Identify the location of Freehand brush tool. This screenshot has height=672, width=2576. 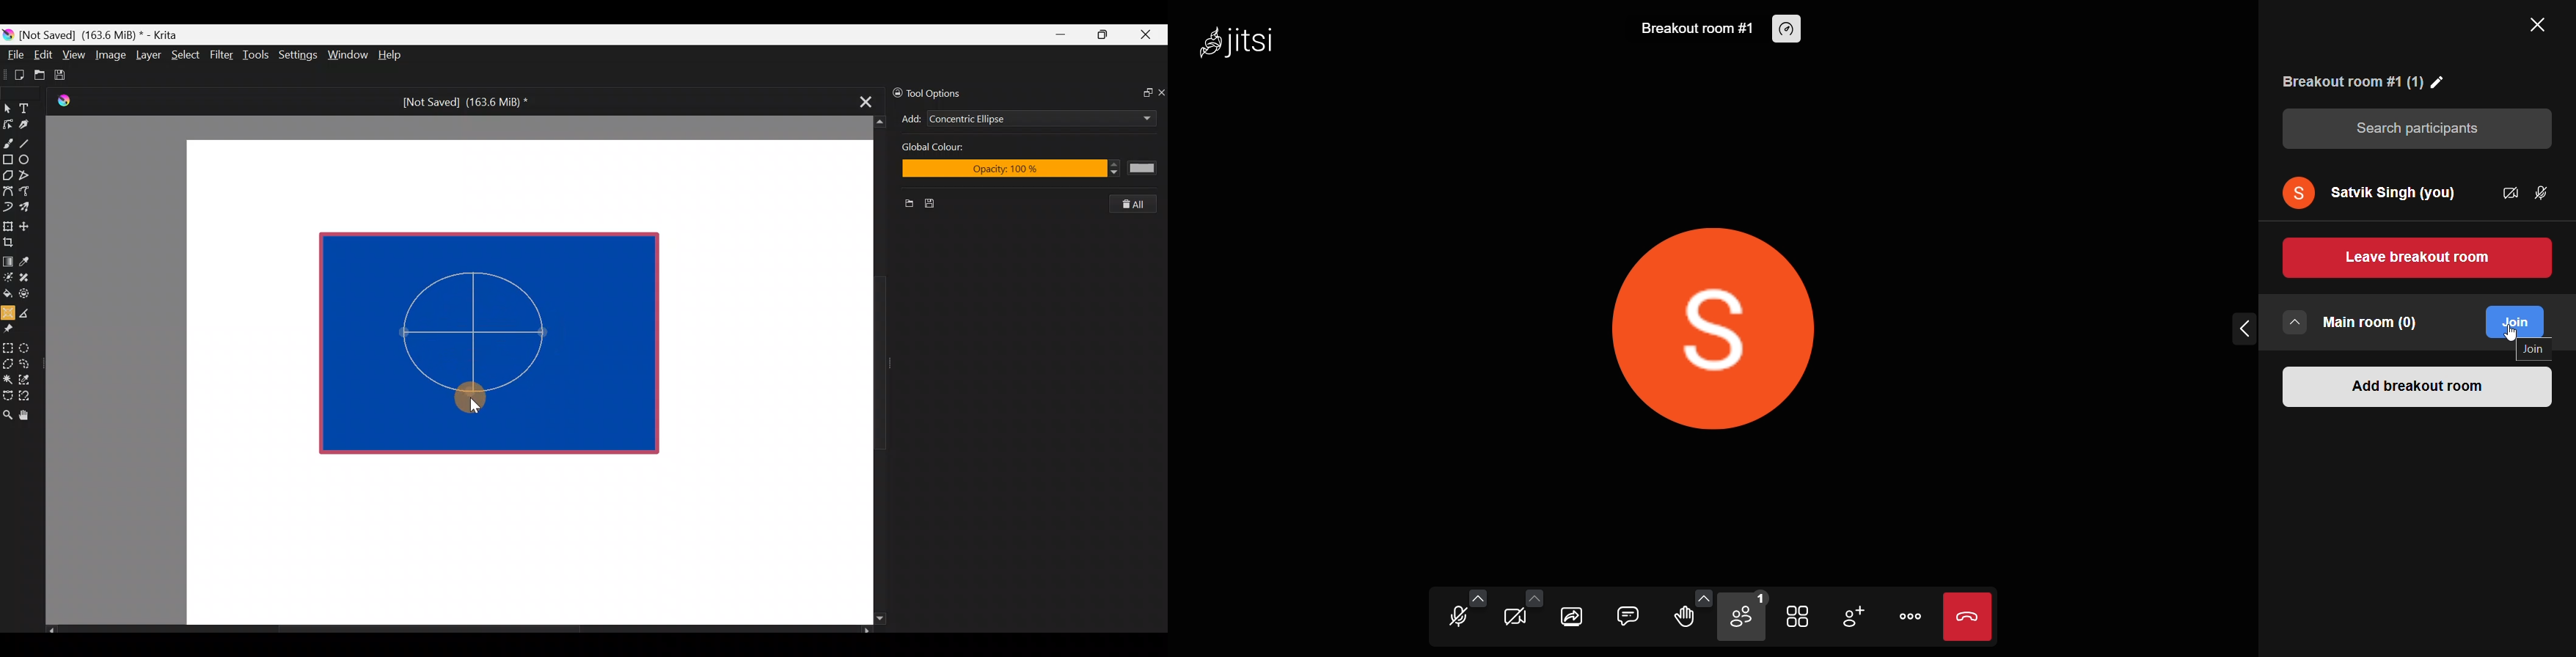
(8, 139).